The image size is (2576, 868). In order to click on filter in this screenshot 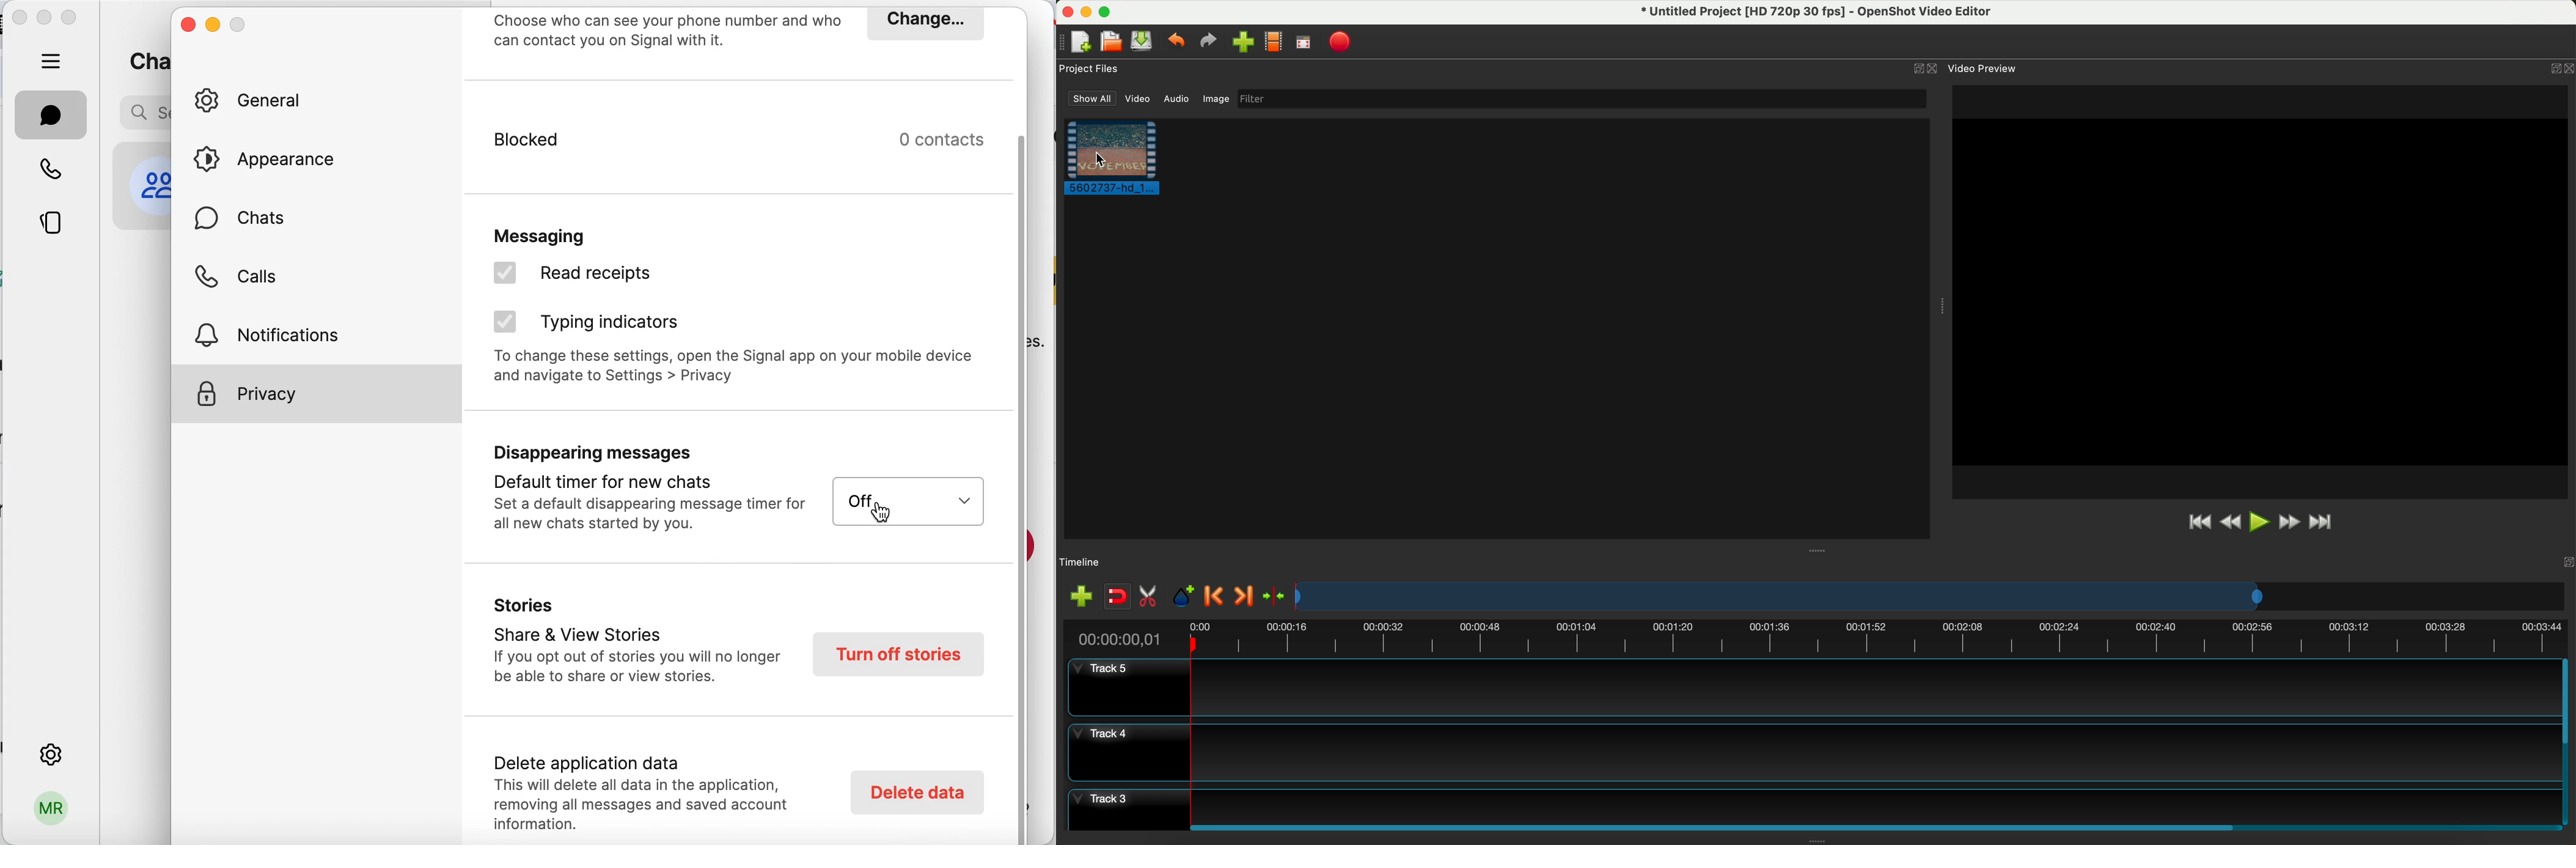, I will do `click(1581, 99)`.